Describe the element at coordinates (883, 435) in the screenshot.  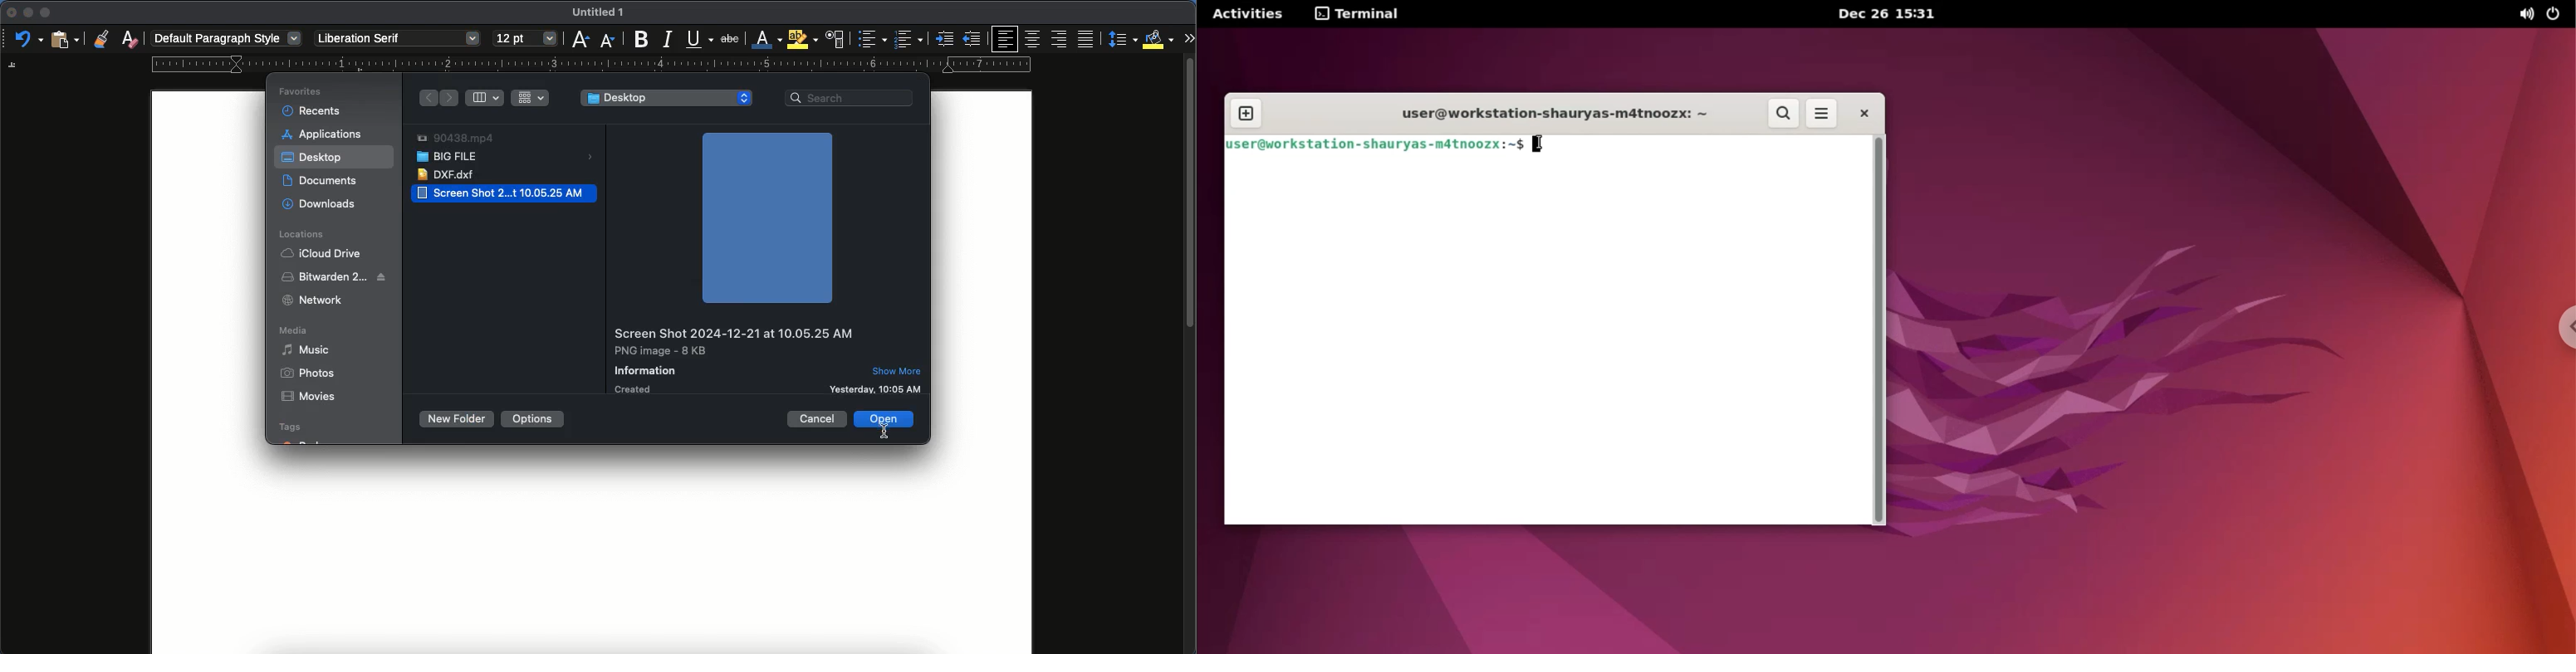
I see `click` at that location.